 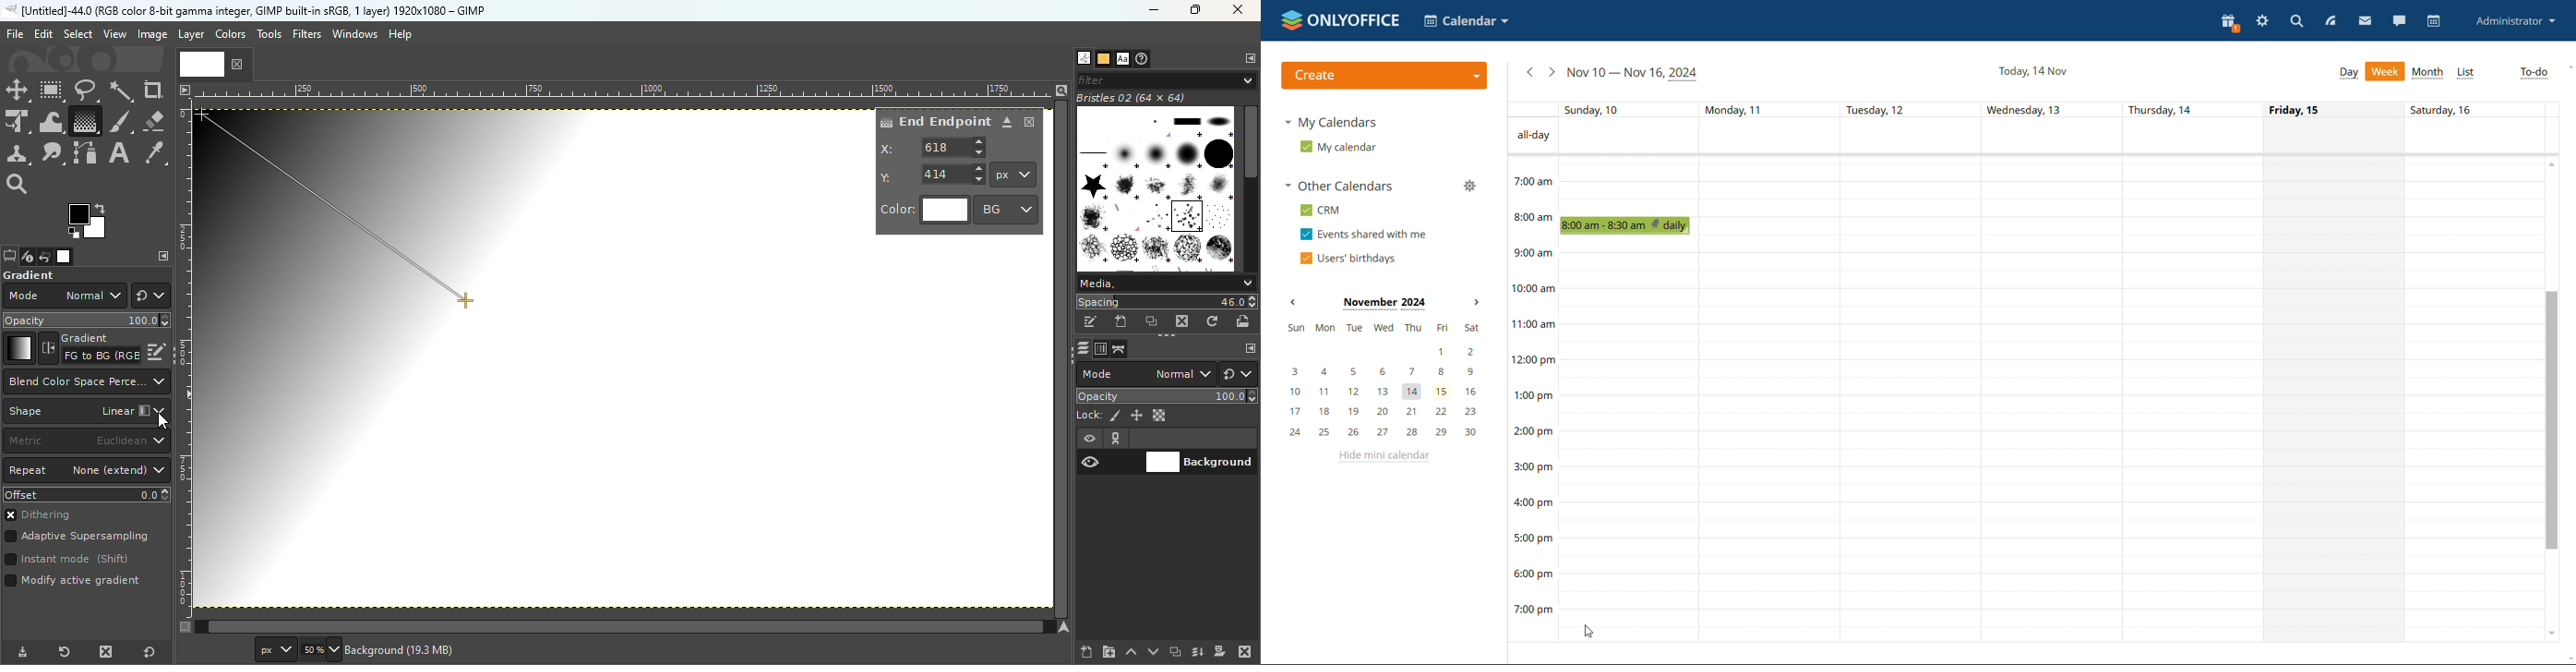 I want to click on Detach dilog from, so click(x=1008, y=123).